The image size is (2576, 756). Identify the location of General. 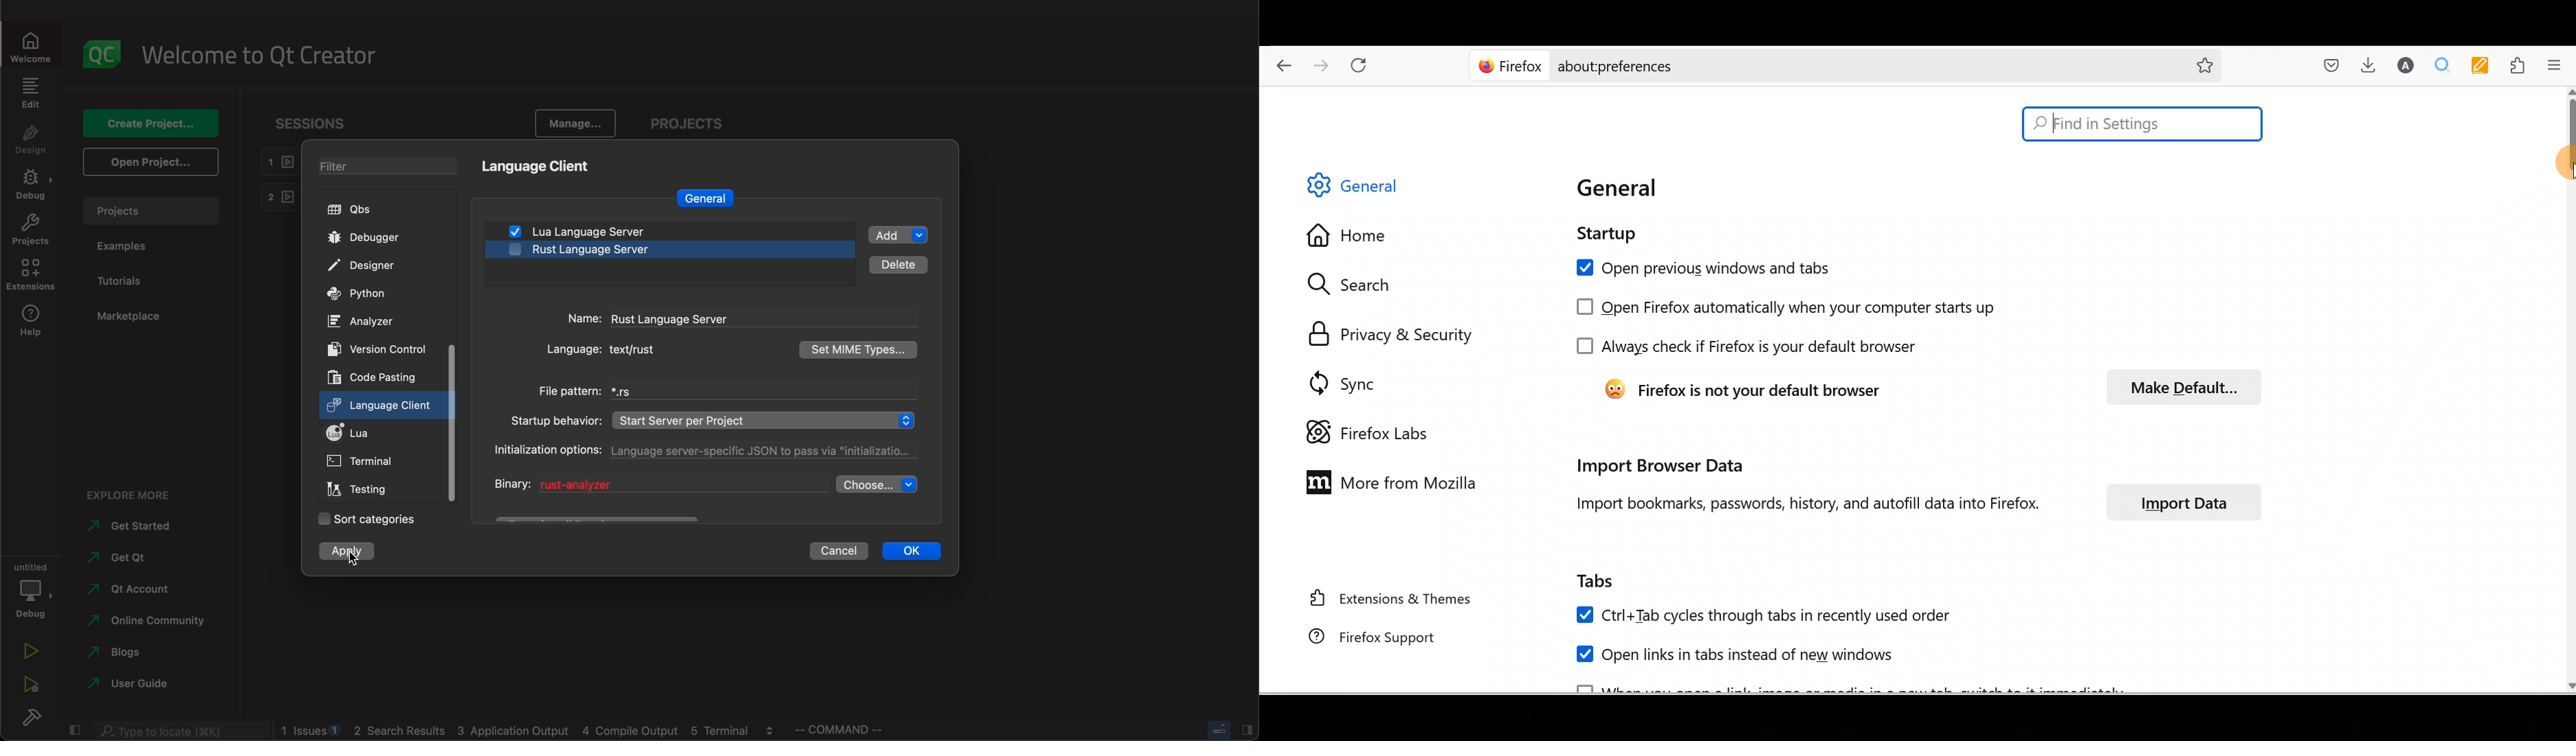
(1365, 188).